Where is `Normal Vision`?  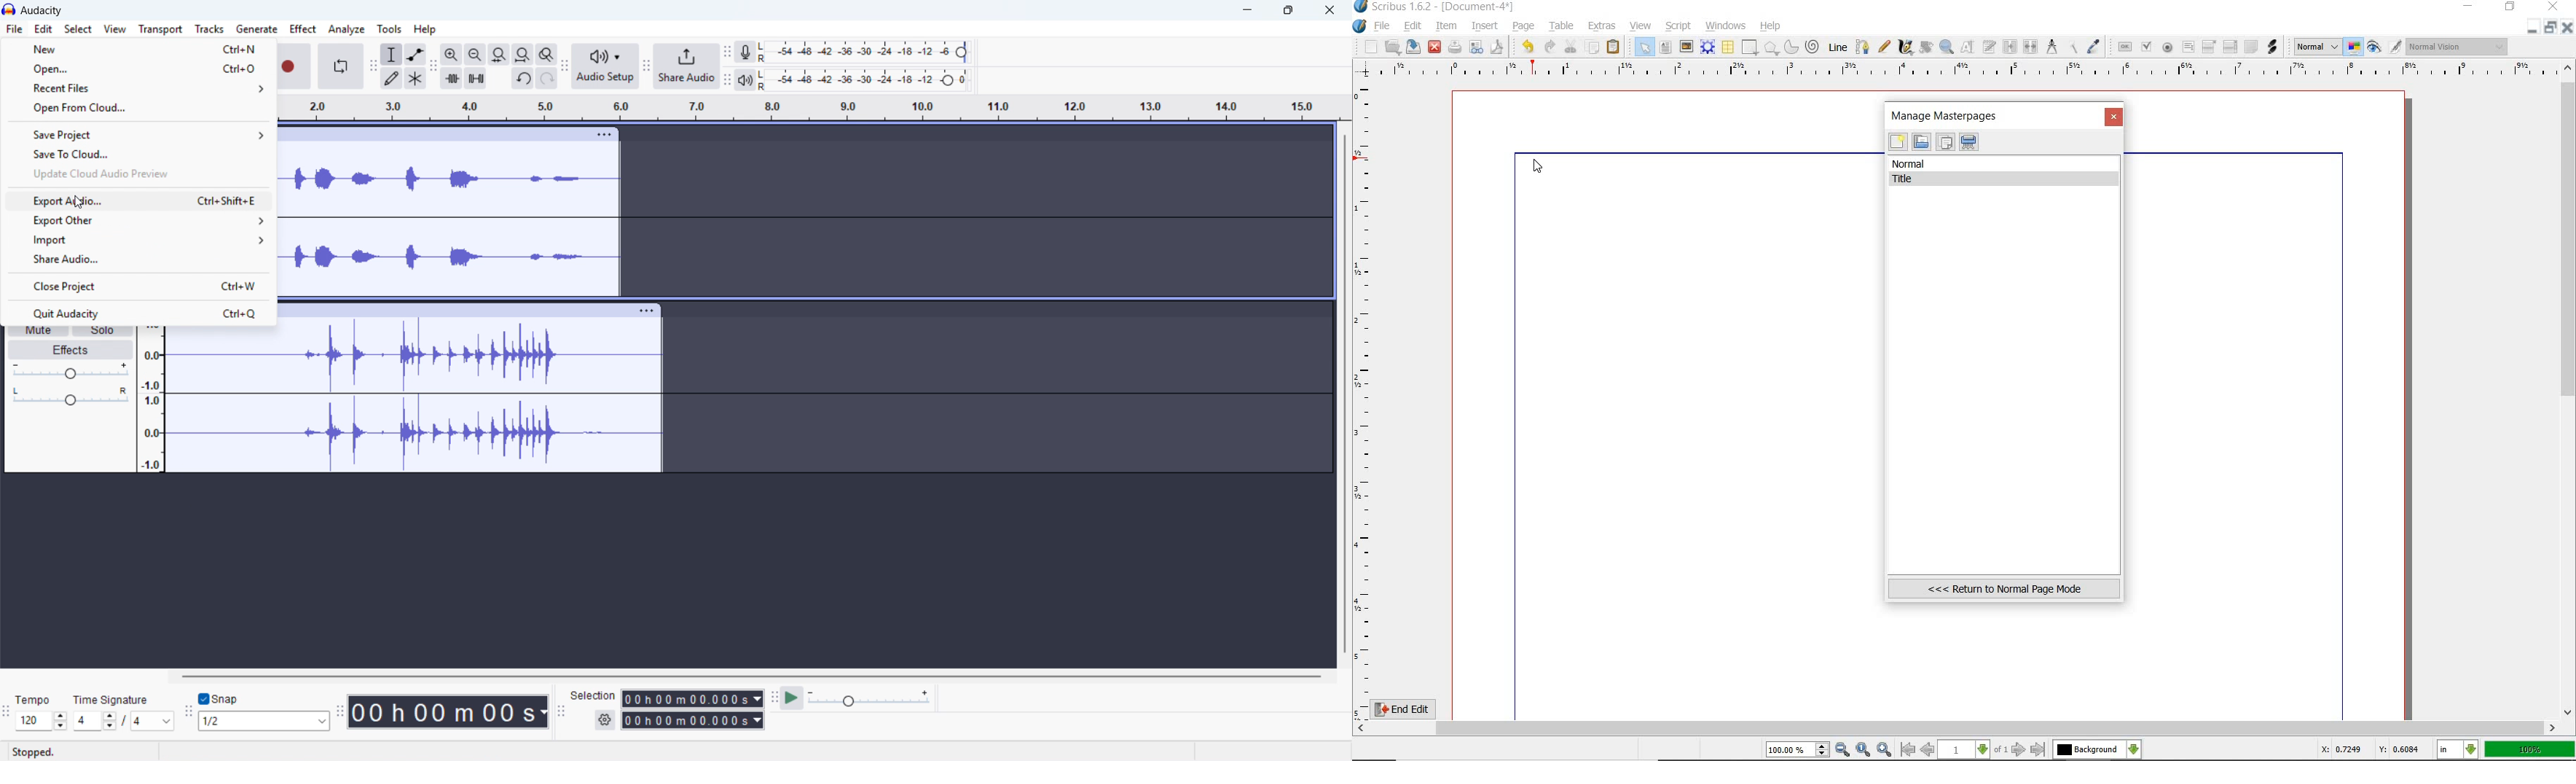
Normal Vision is located at coordinates (2458, 48).